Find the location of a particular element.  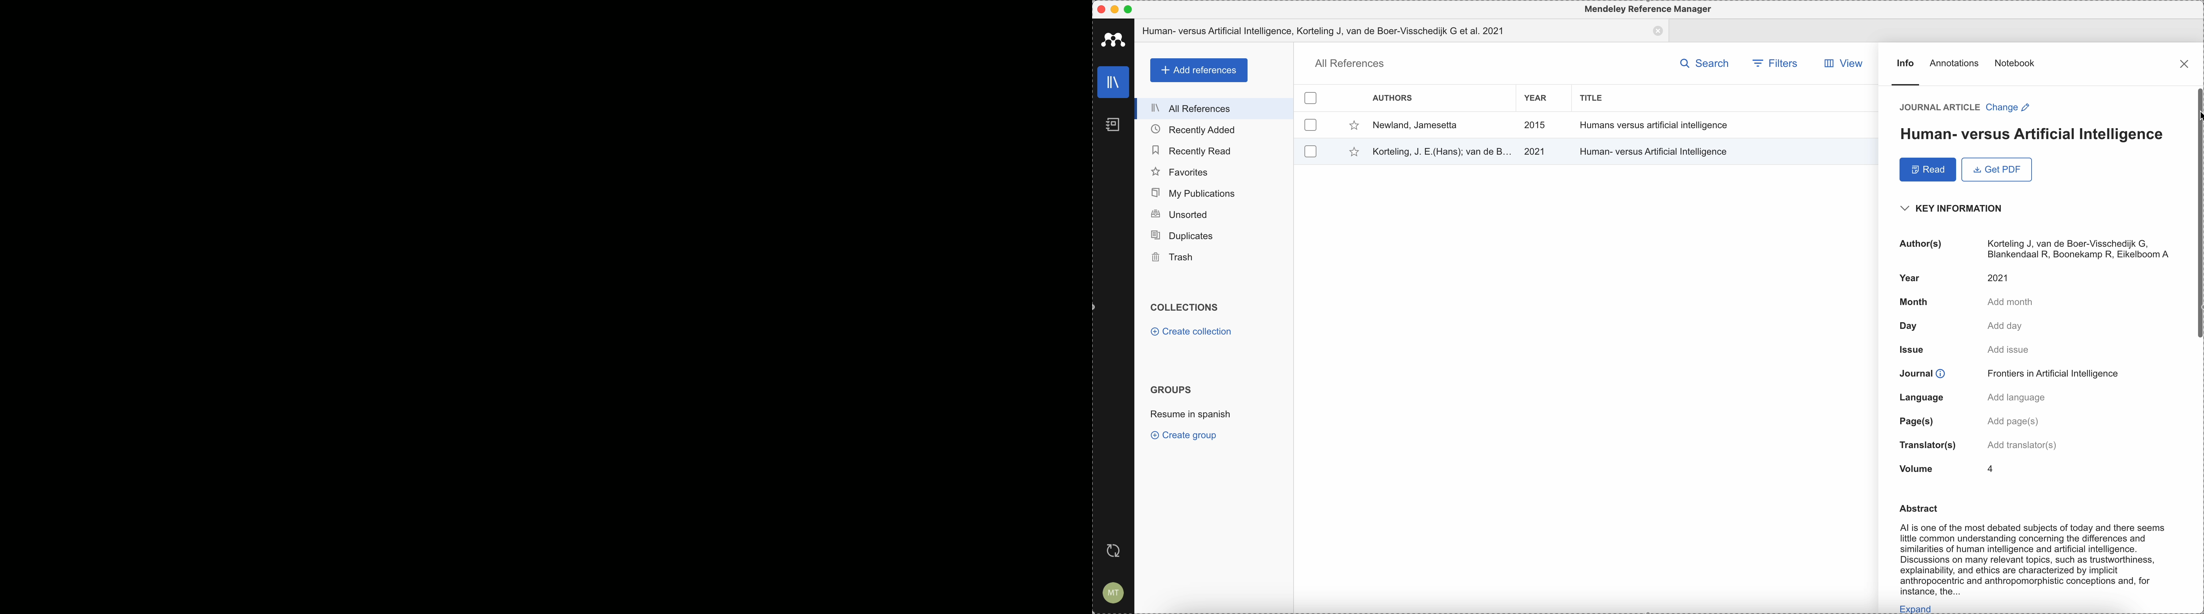

Human versus Artificial Intelligence, Korteling J; van de Boer-Vesschedjk et al. 2021 is located at coordinates (1402, 31).